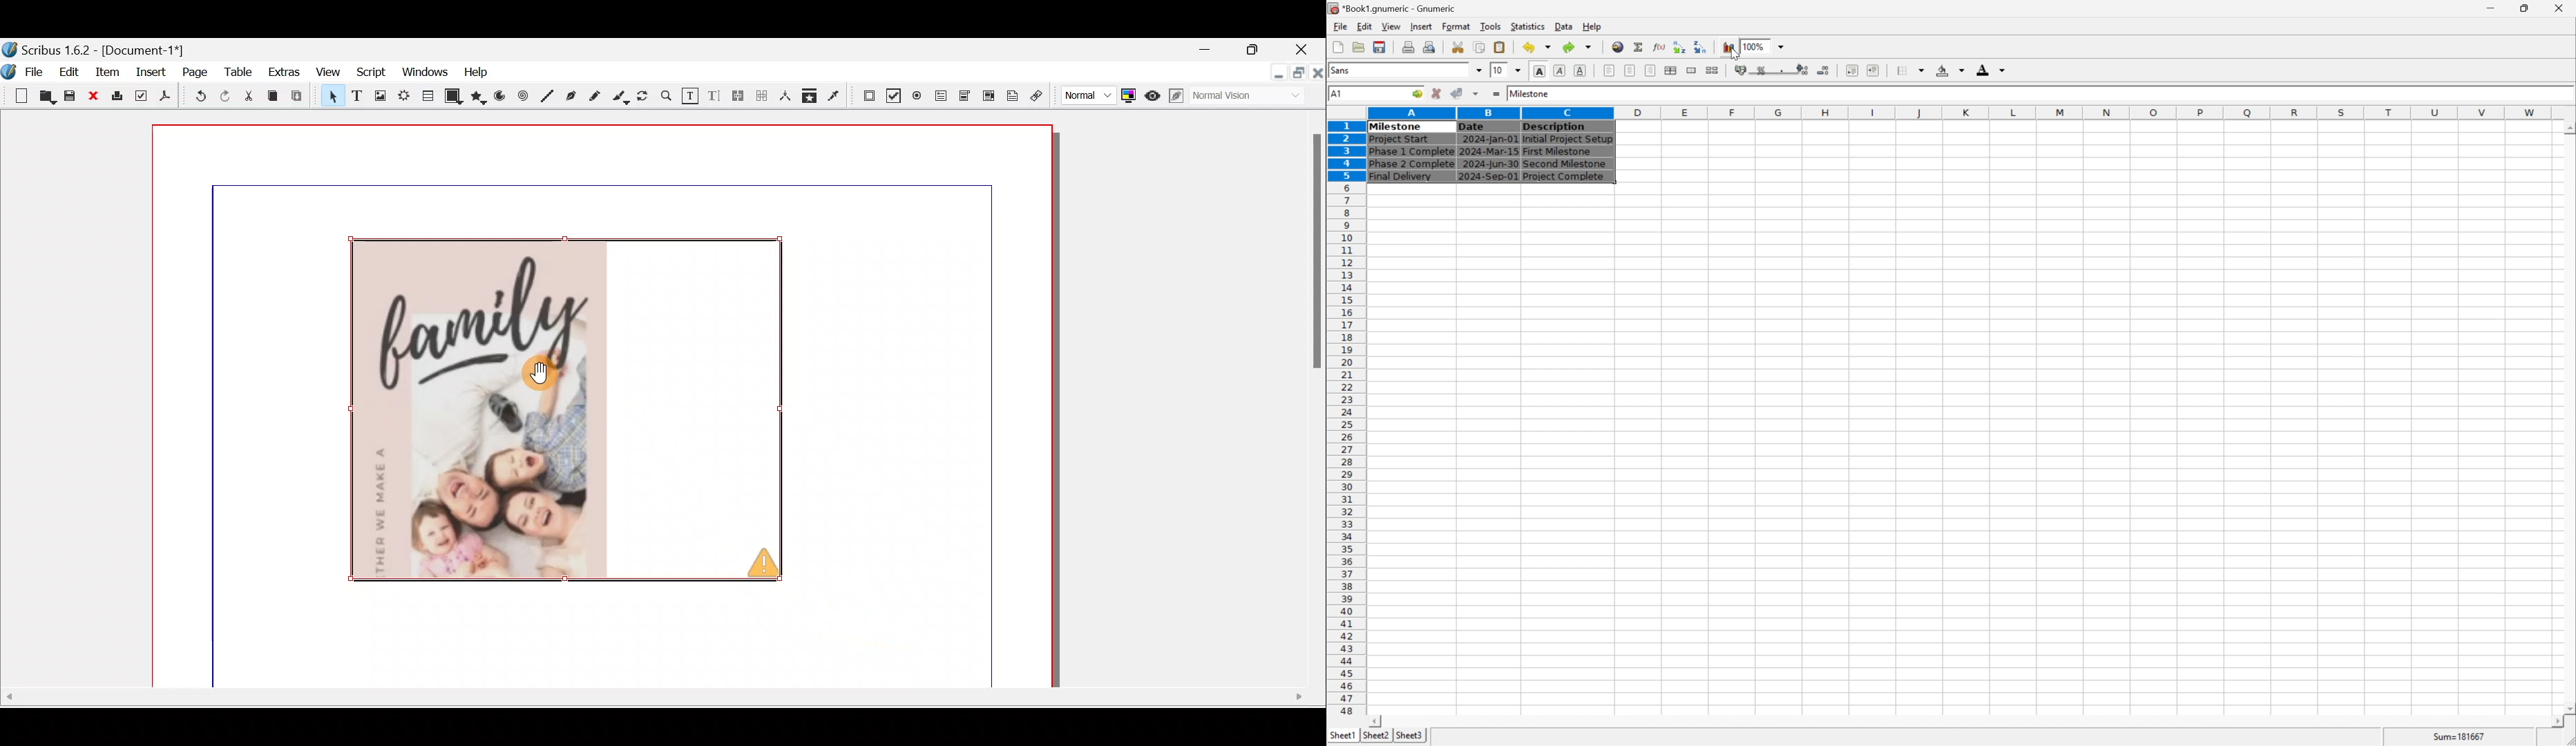  What do you see at coordinates (1742, 70) in the screenshot?
I see `format selection as accouting` at bounding box center [1742, 70].